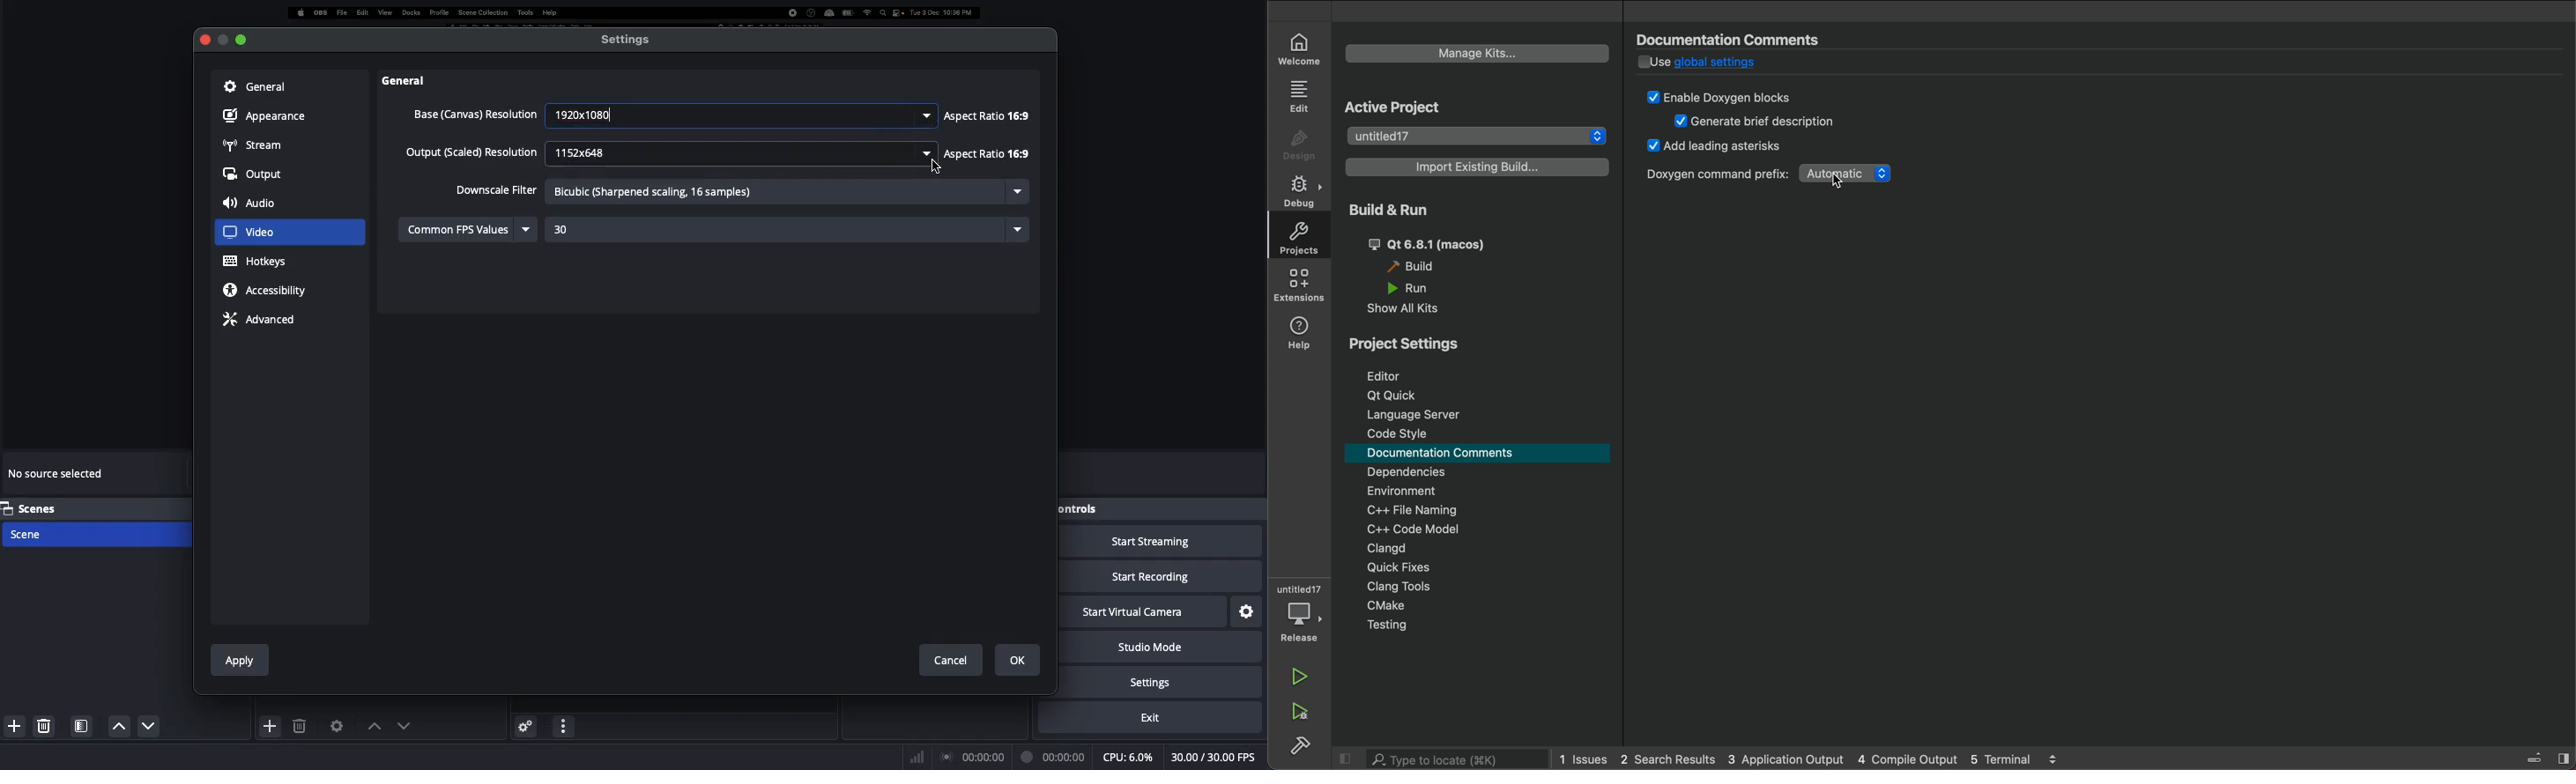 Image resolution: width=2576 pixels, height=784 pixels. I want to click on Aspect ratio: 16:9, so click(983, 154).